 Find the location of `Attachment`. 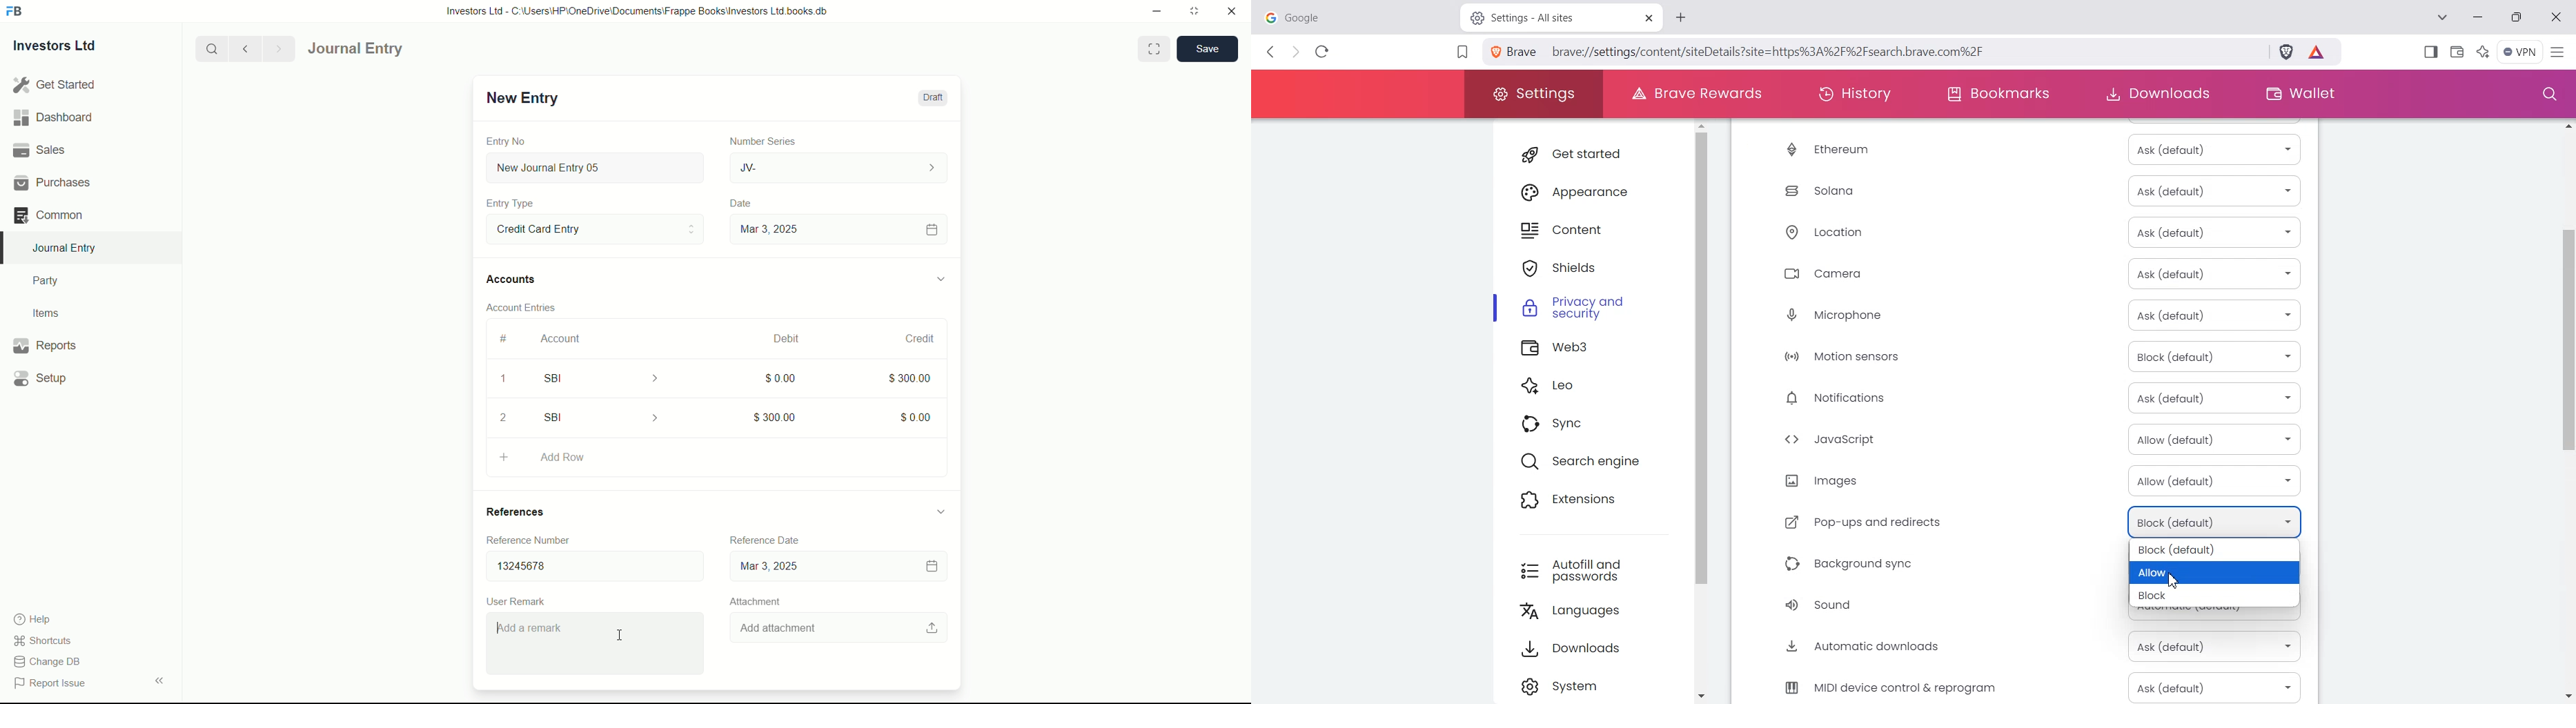

Attachment is located at coordinates (755, 601).